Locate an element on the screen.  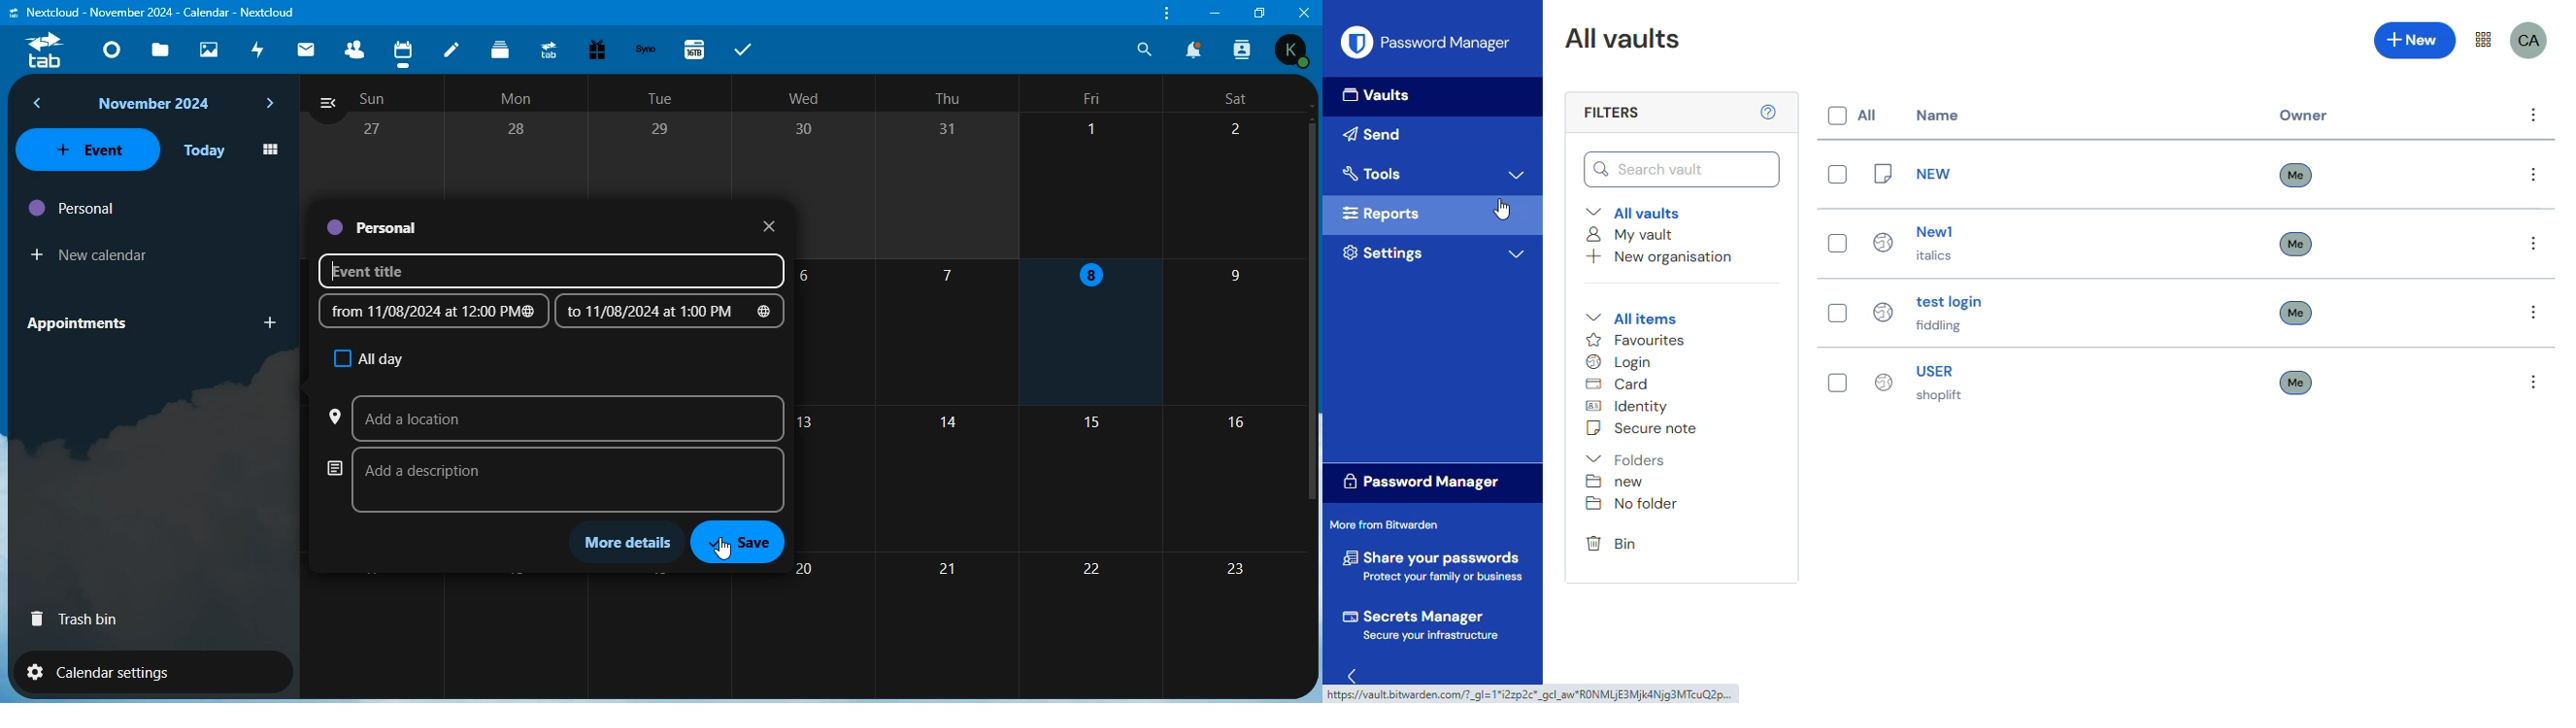
personal is located at coordinates (374, 227).